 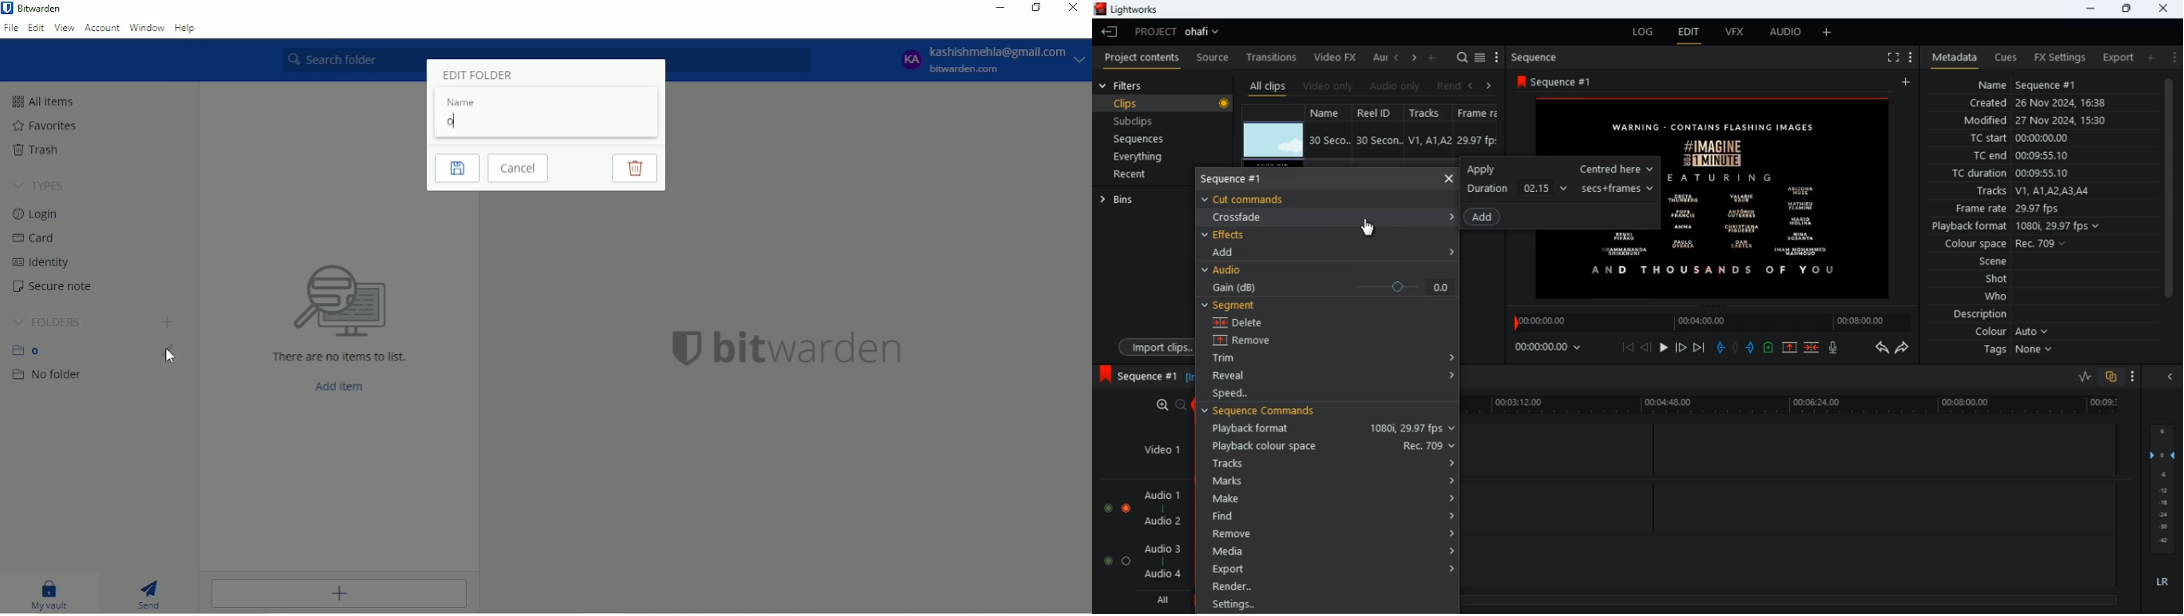 What do you see at coordinates (1364, 226) in the screenshot?
I see `Mouse Cursor` at bounding box center [1364, 226].